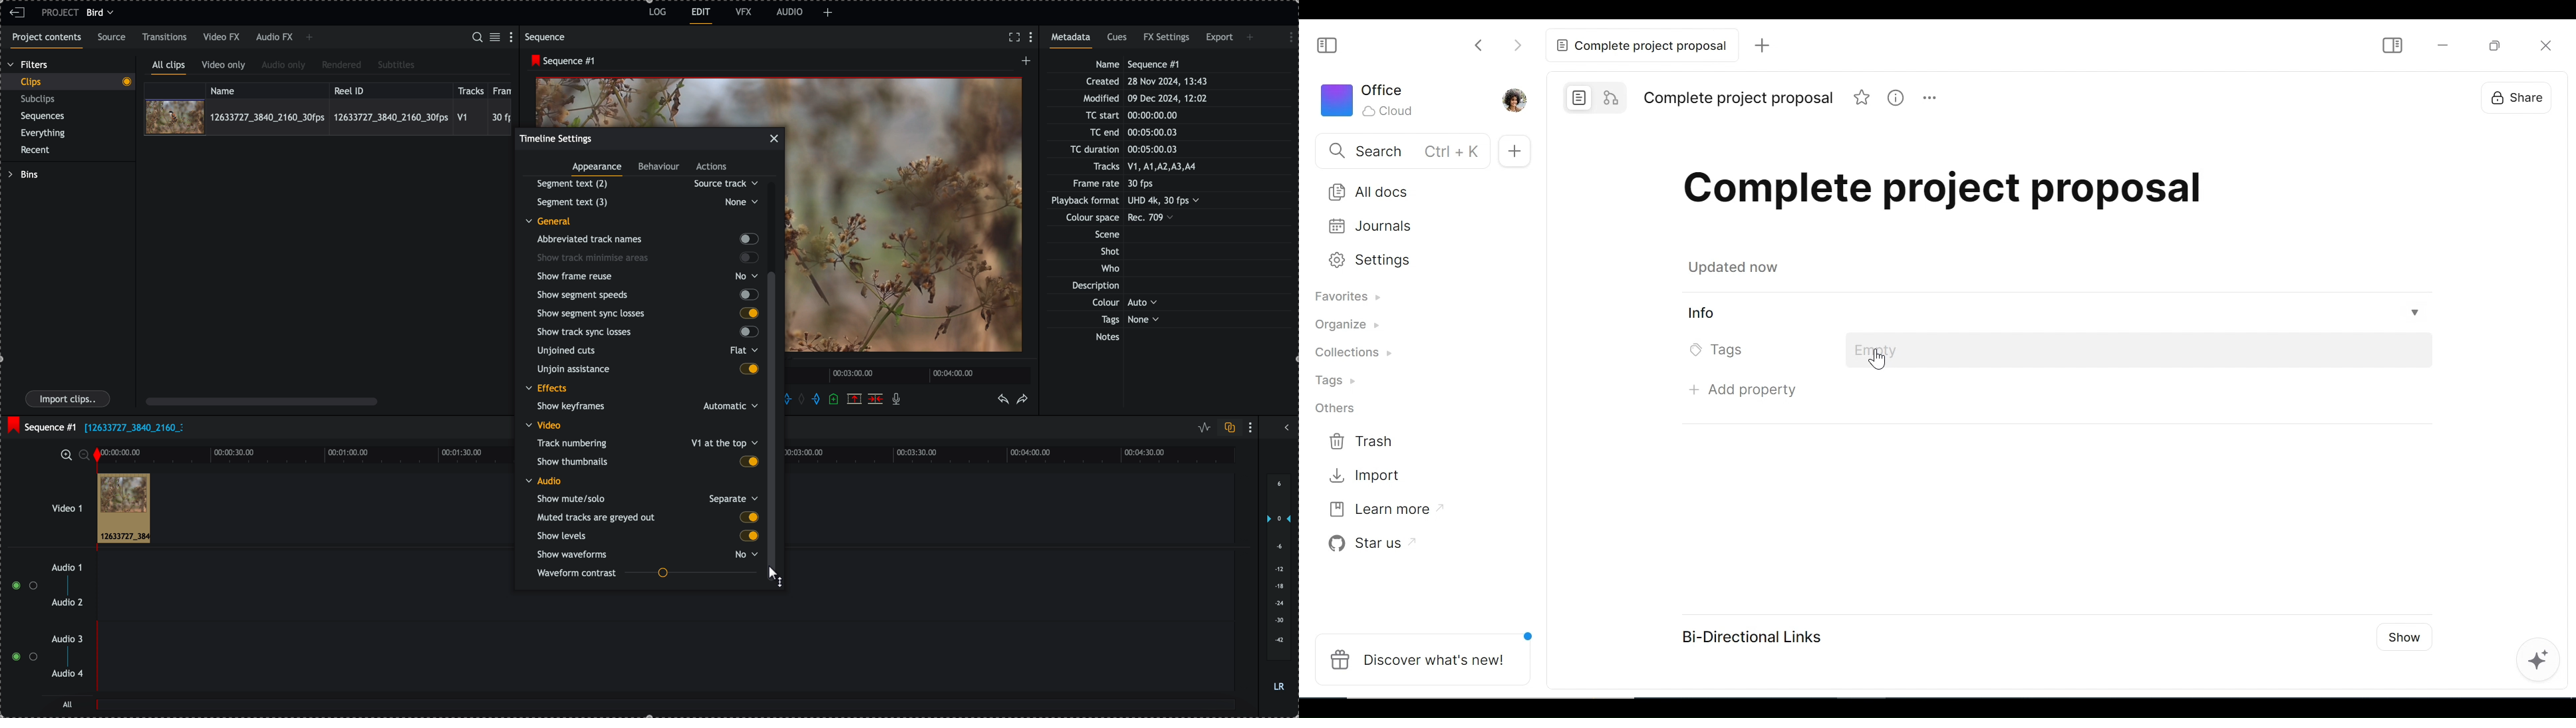 The height and width of the screenshot is (728, 2576). I want to click on timeline, so click(303, 454).